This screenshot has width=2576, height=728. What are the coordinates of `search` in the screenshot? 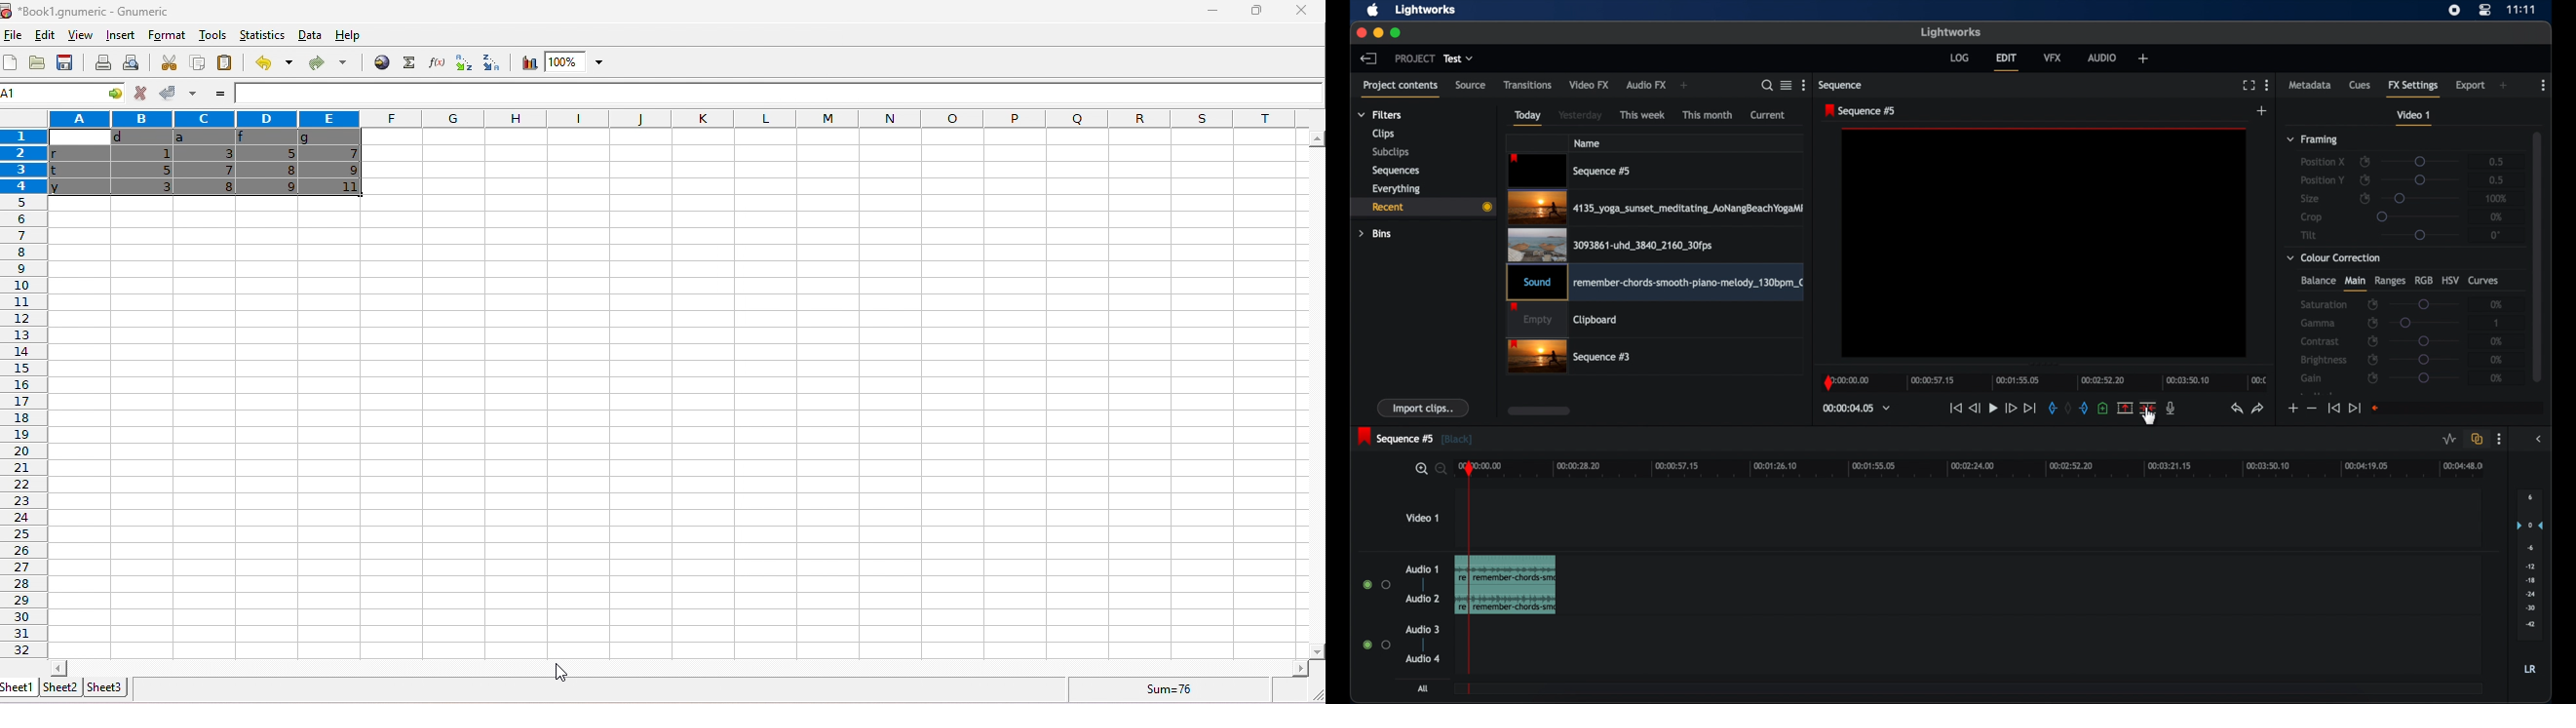 It's located at (1767, 85).